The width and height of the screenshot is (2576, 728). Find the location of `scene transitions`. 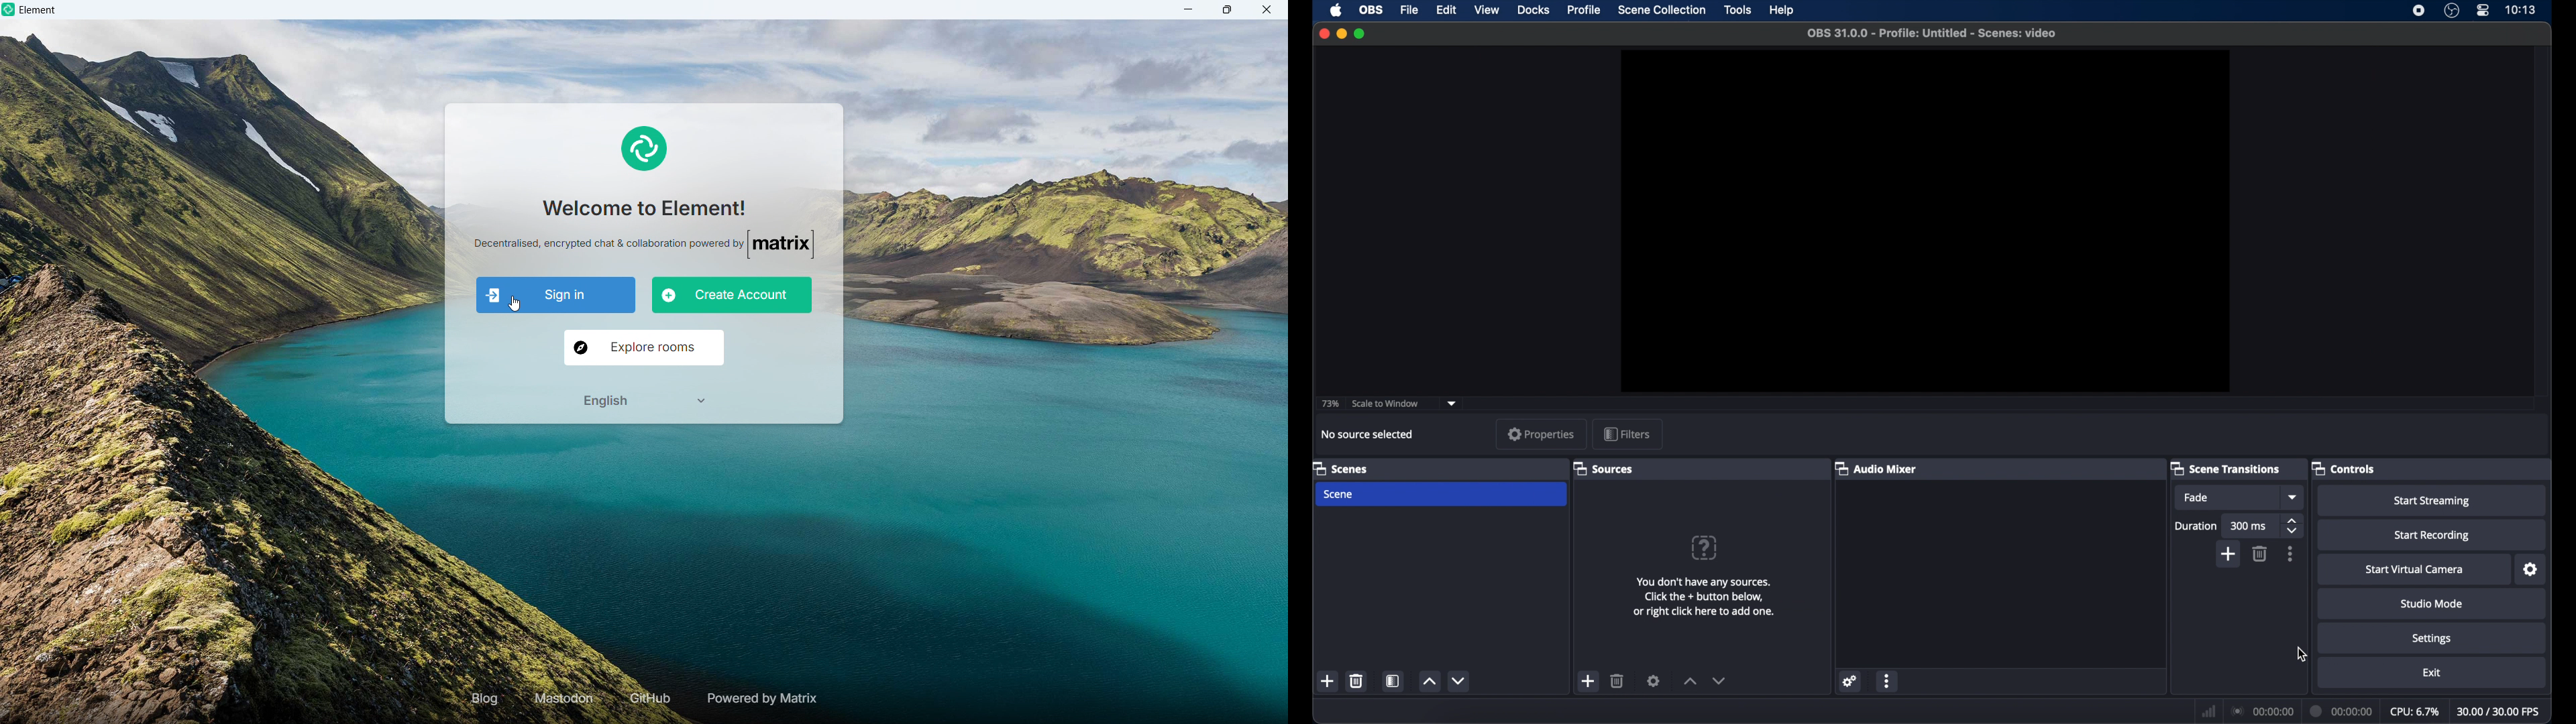

scene transitions is located at coordinates (2226, 468).